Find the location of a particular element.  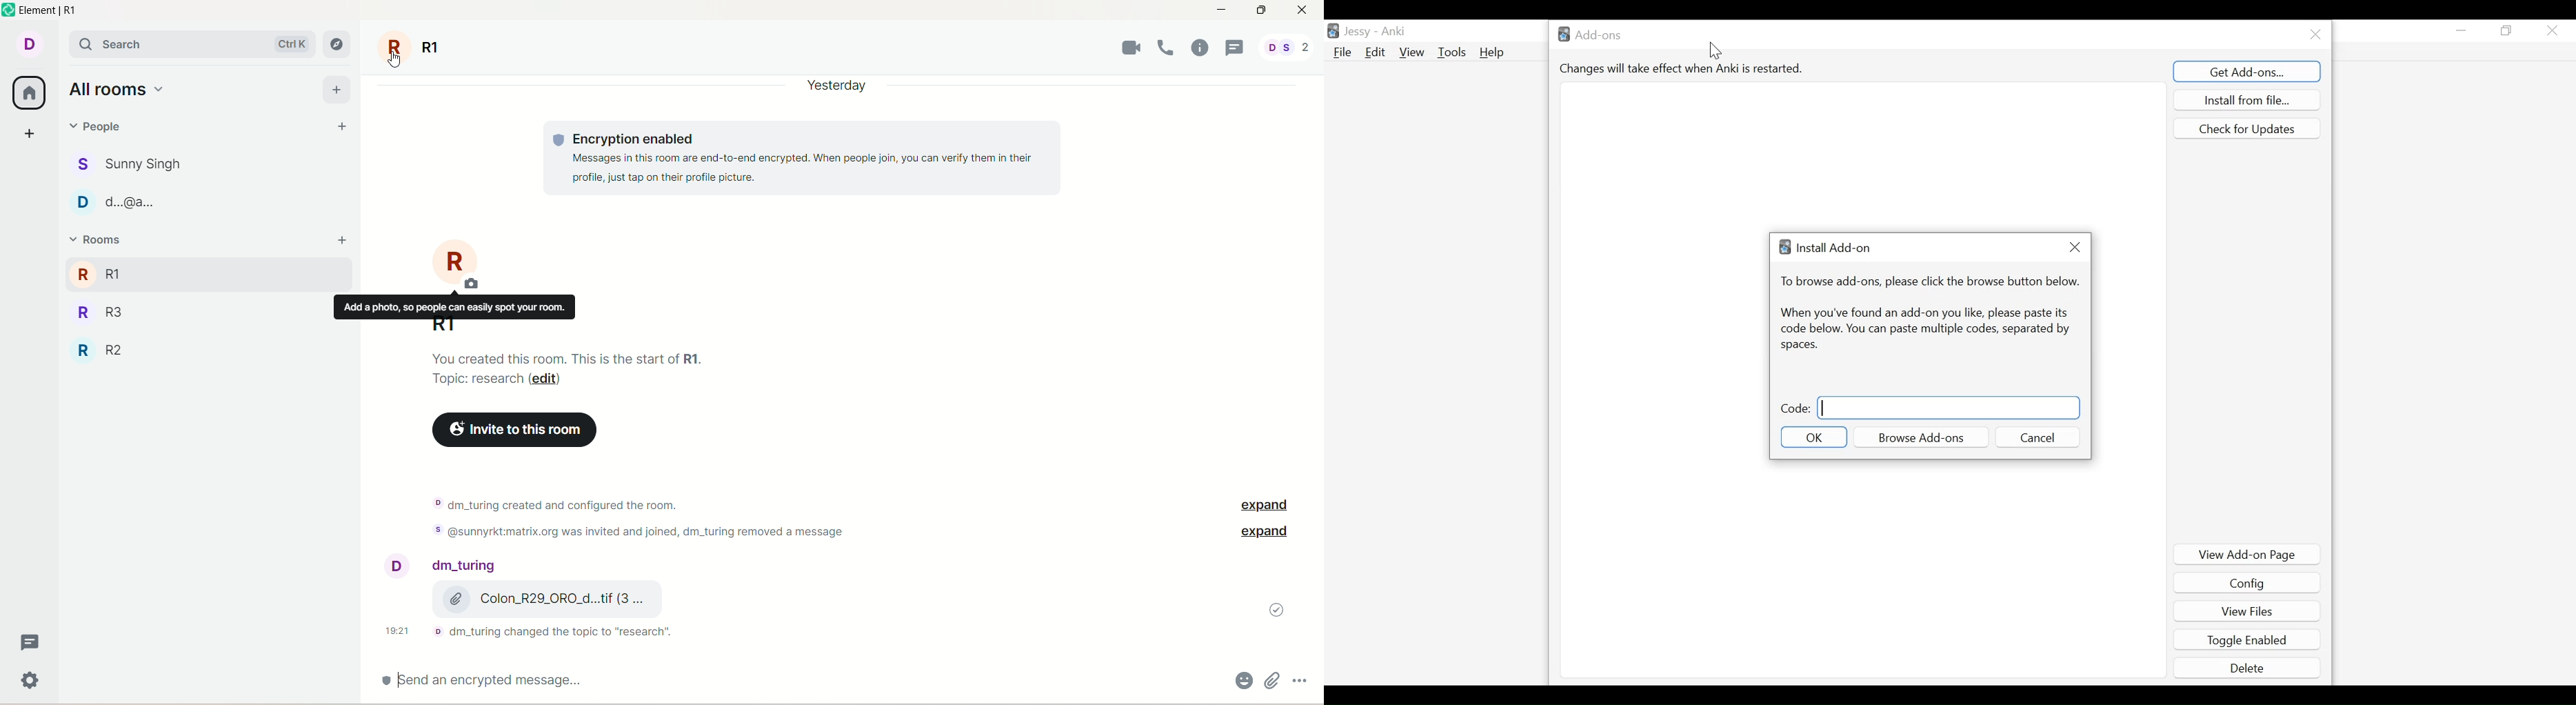

Anki Desktop icon is located at coordinates (1333, 31).